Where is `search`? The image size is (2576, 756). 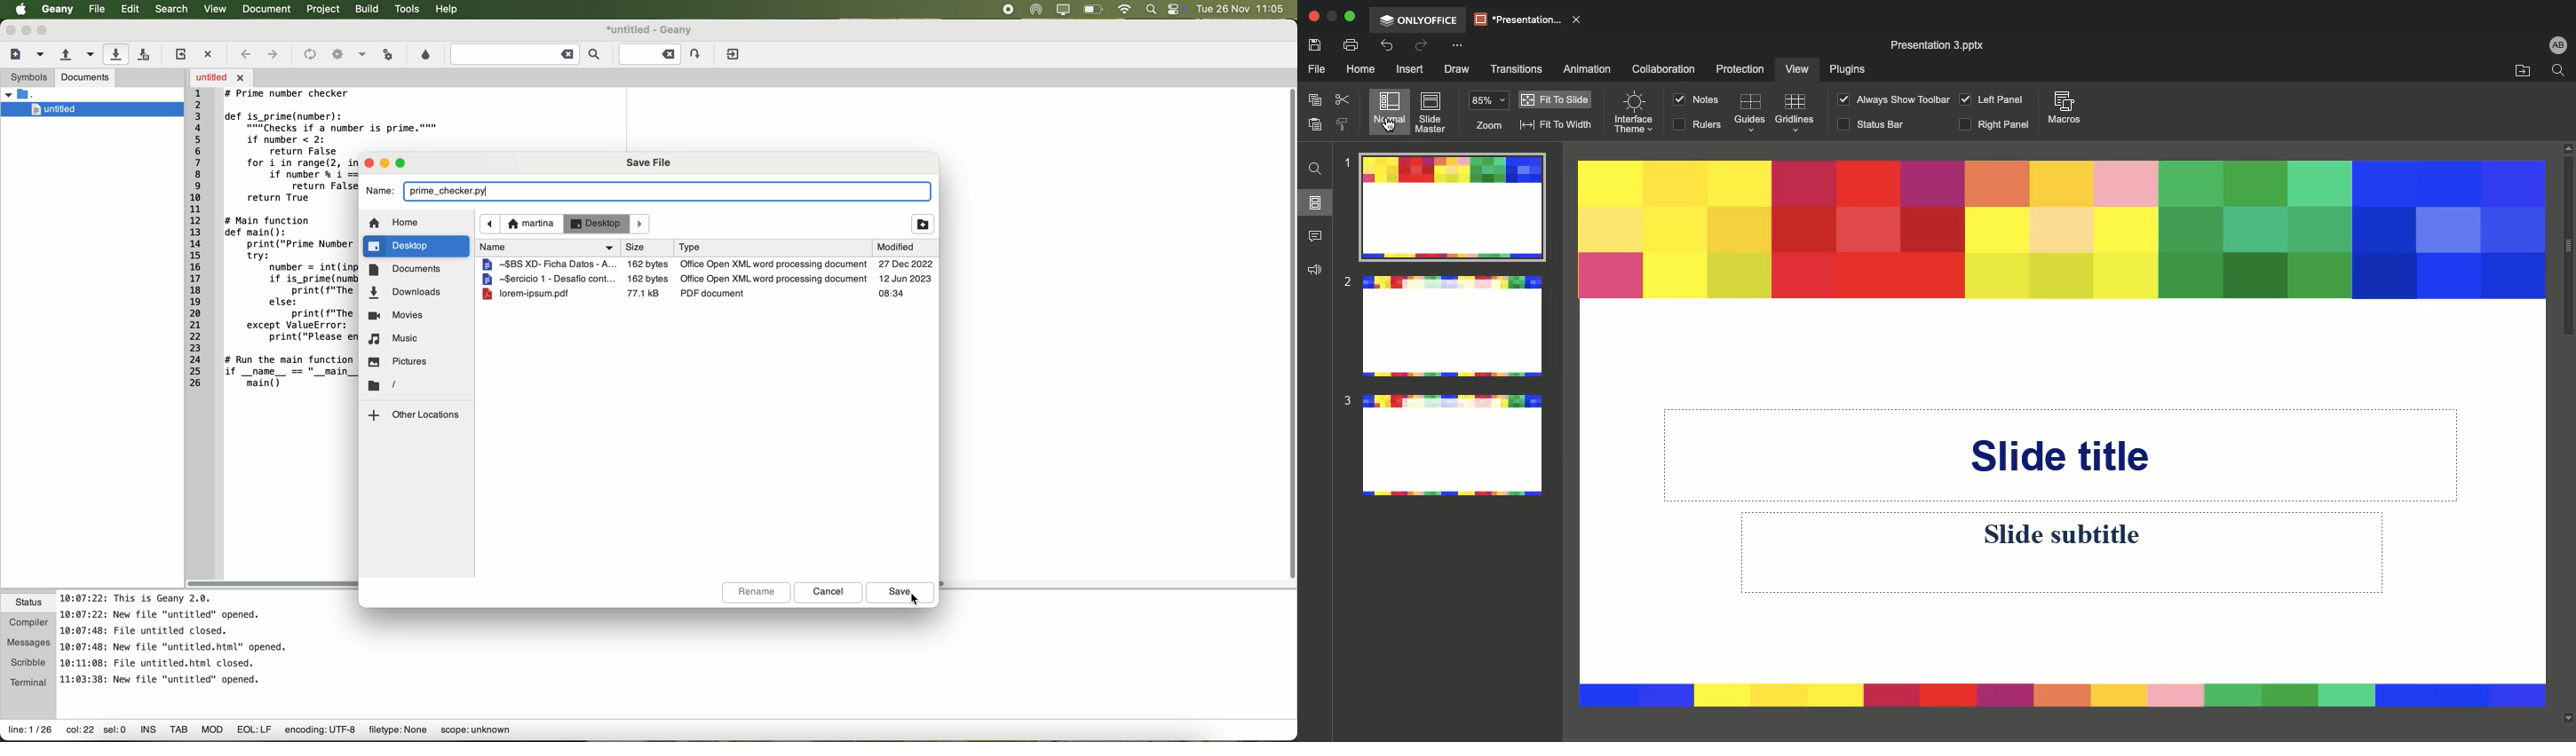
search is located at coordinates (171, 10).